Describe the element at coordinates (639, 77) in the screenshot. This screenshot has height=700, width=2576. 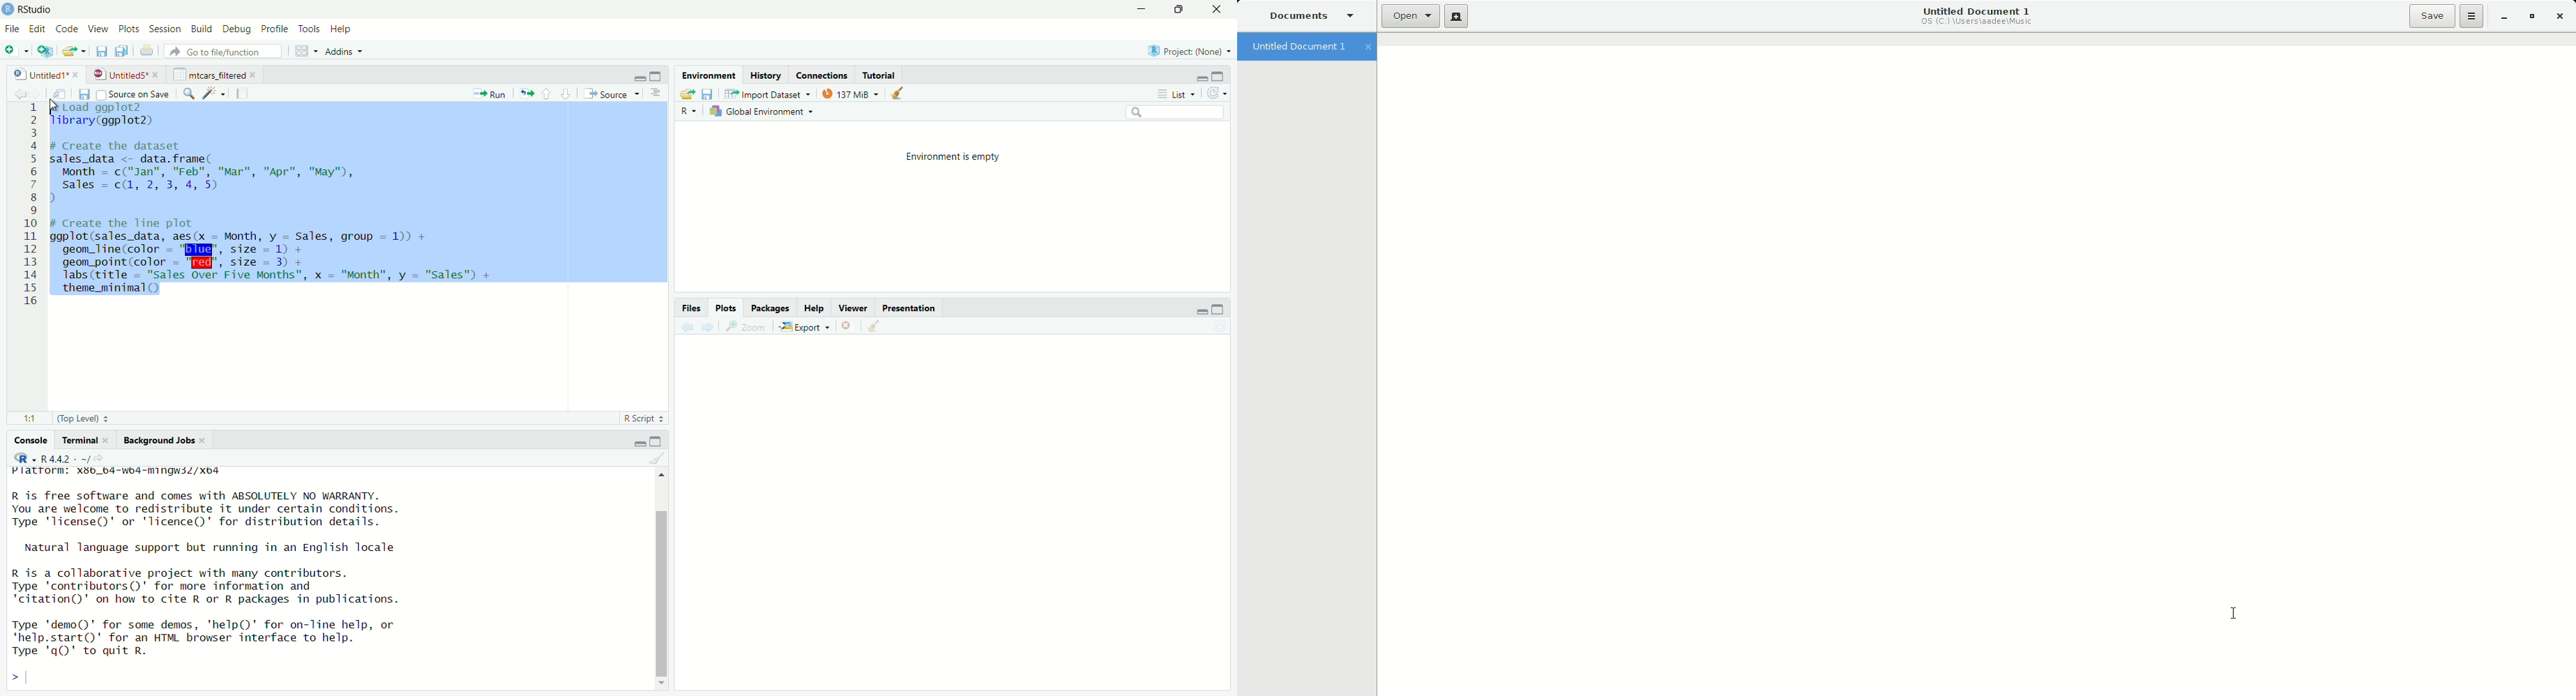
I see `minimize` at that location.